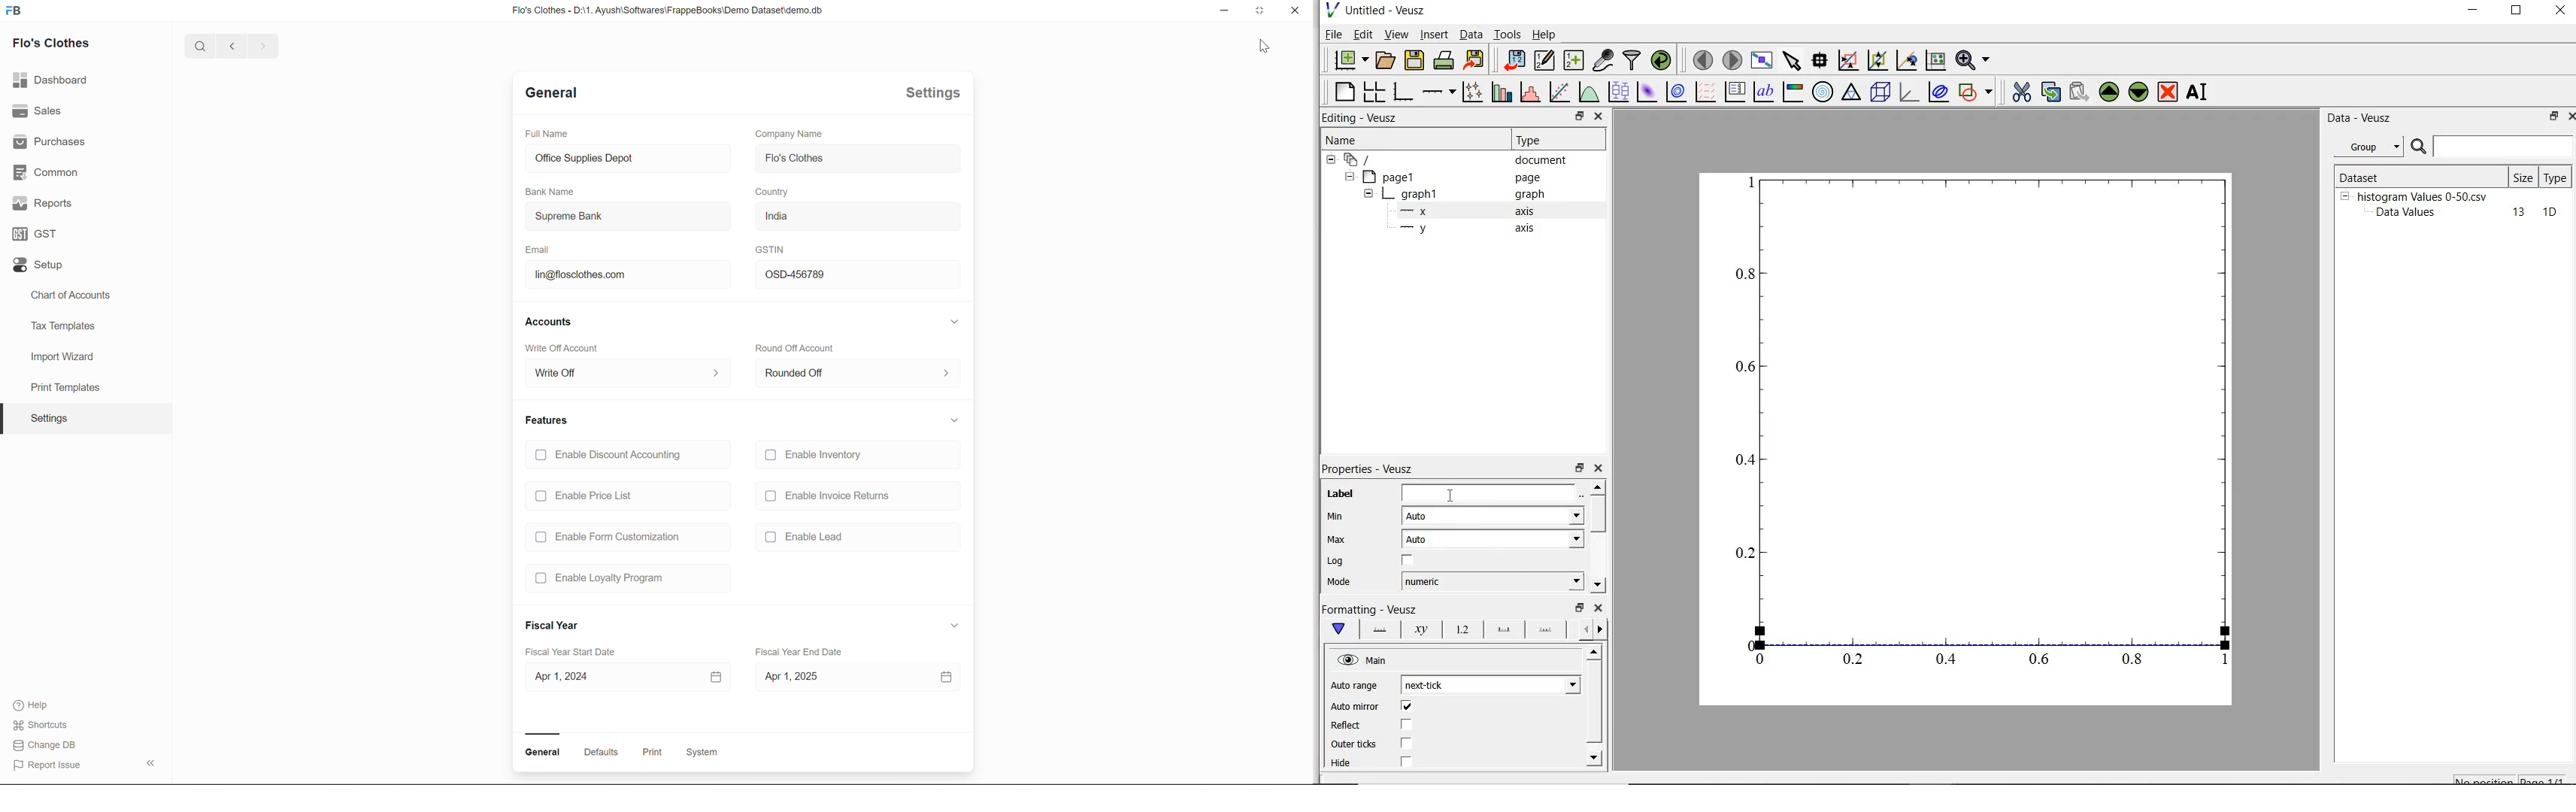 The height and width of the screenshot is (812, 2576). Describe the element at coordinates (562, 349) in the screenshot. I see `Write Off Account` at that location.